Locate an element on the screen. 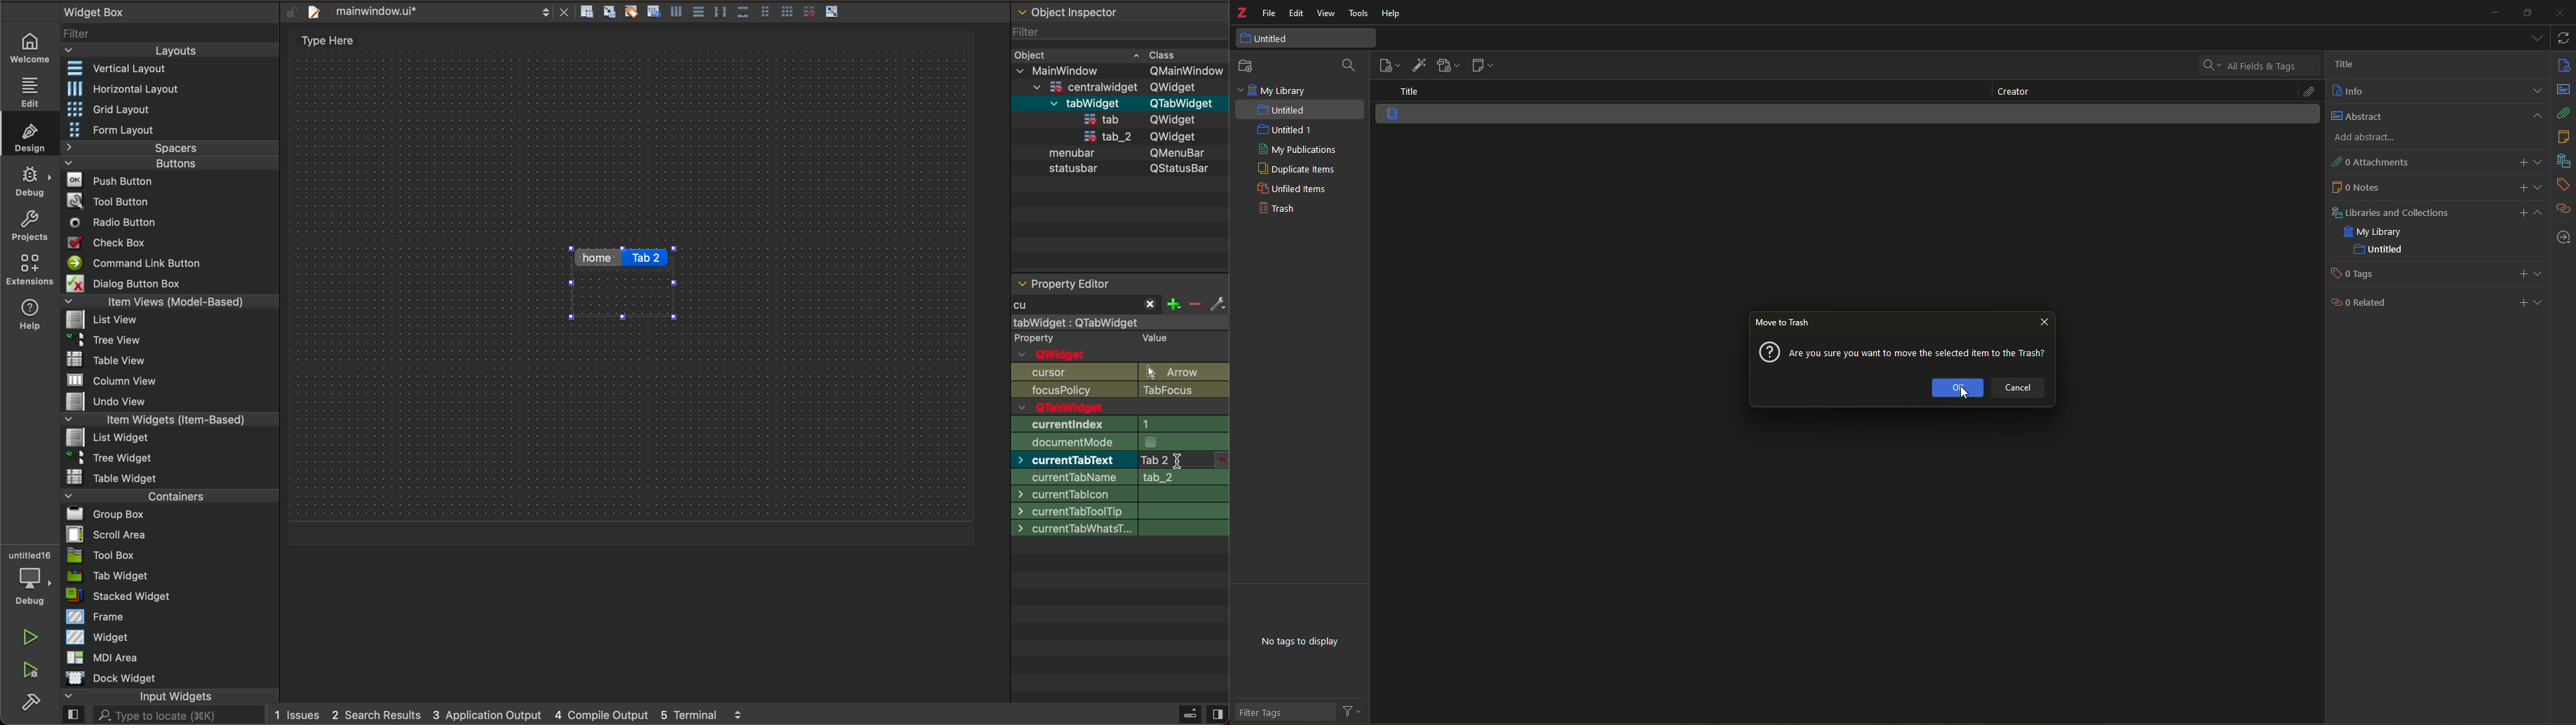 This screenshot has height=728, width=2576. help is located at coordinates (1389, 15).